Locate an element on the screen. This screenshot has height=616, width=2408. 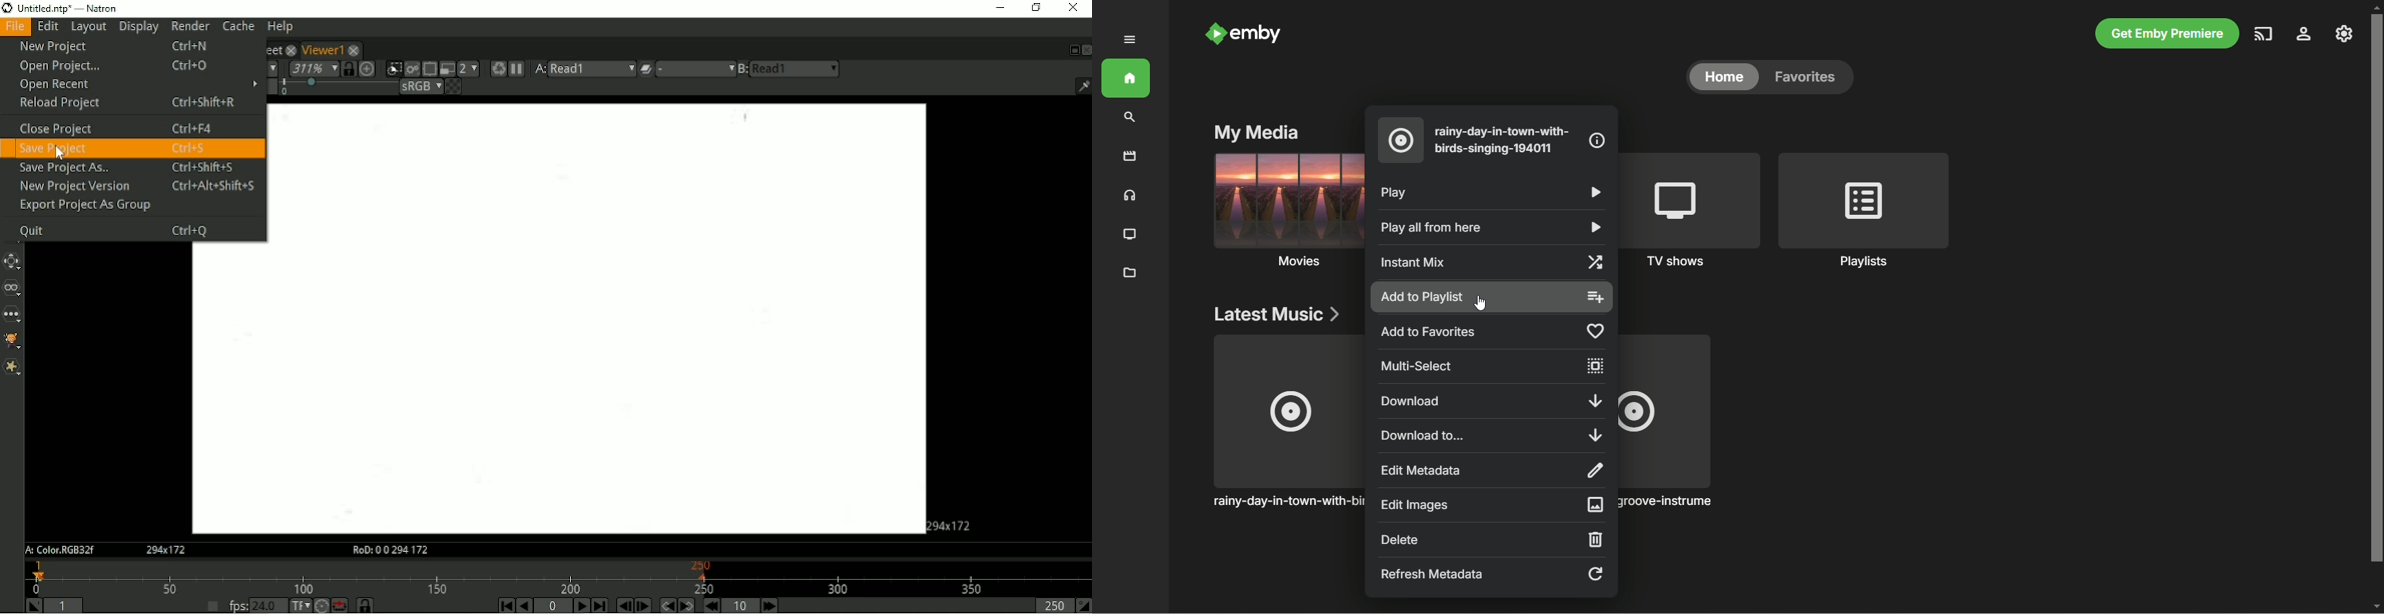
play is located at coordinates (1491, 193).